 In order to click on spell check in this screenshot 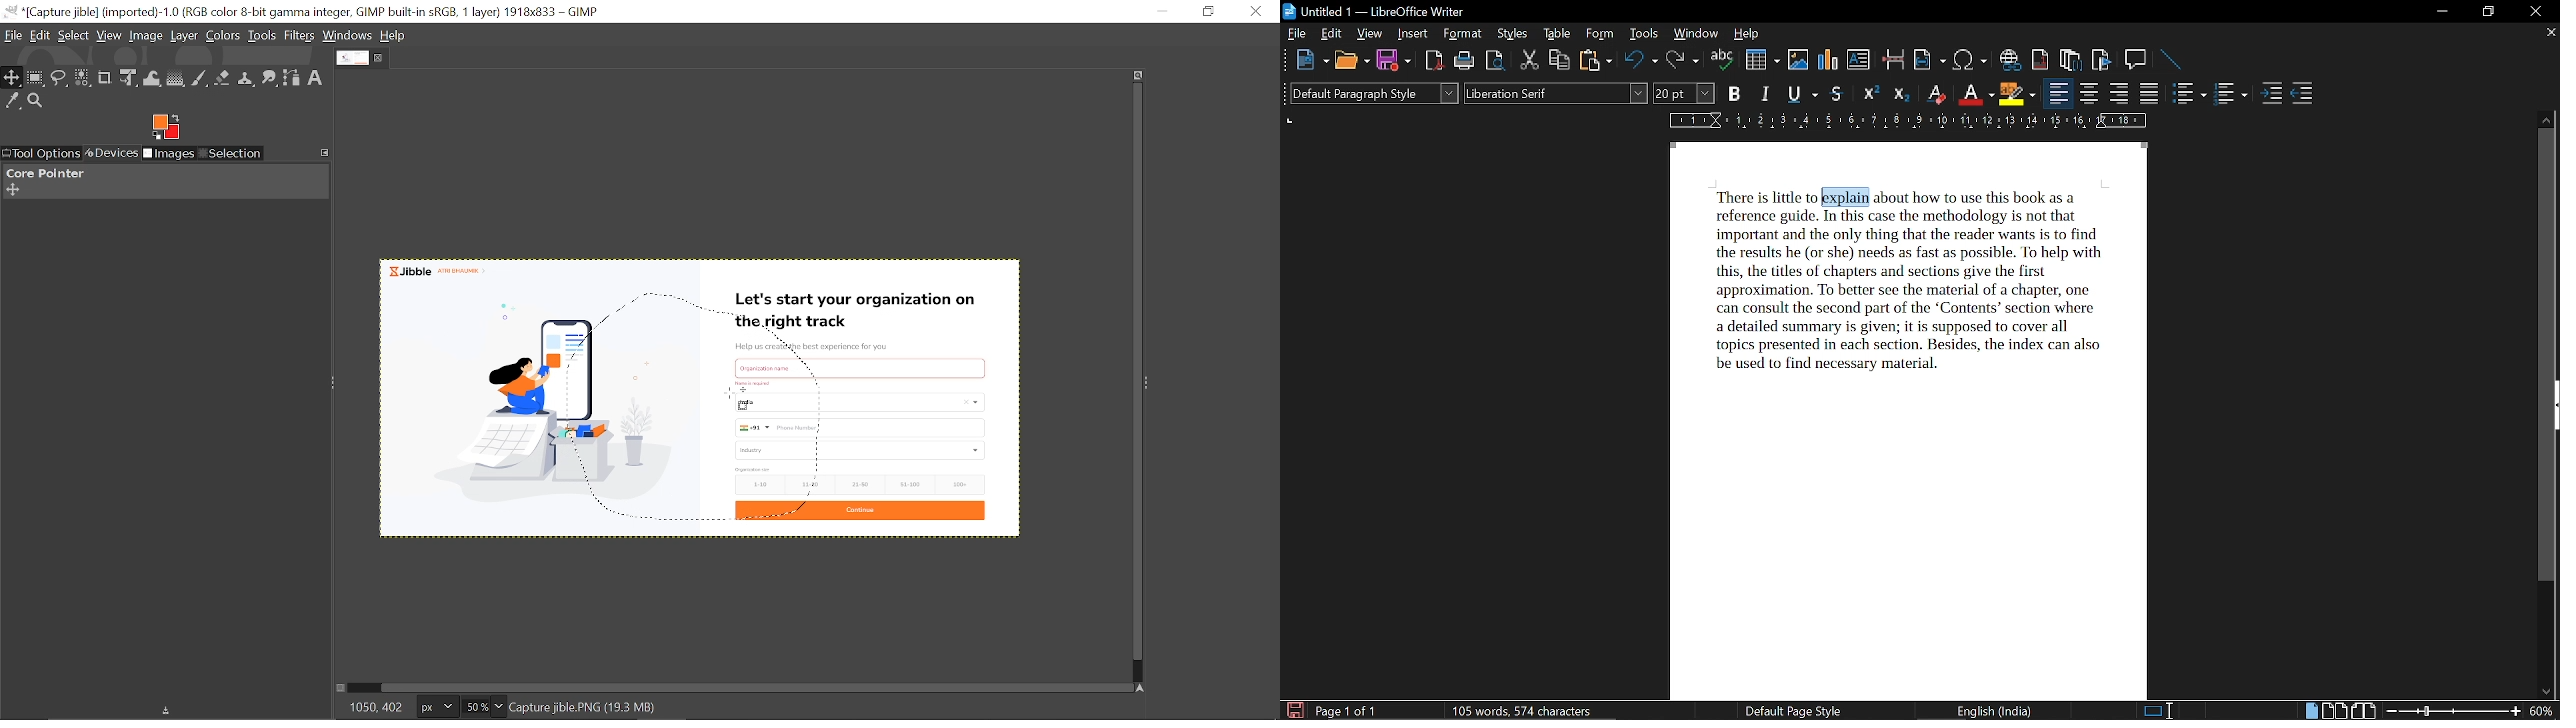, I will do `click(1722, 61)`.